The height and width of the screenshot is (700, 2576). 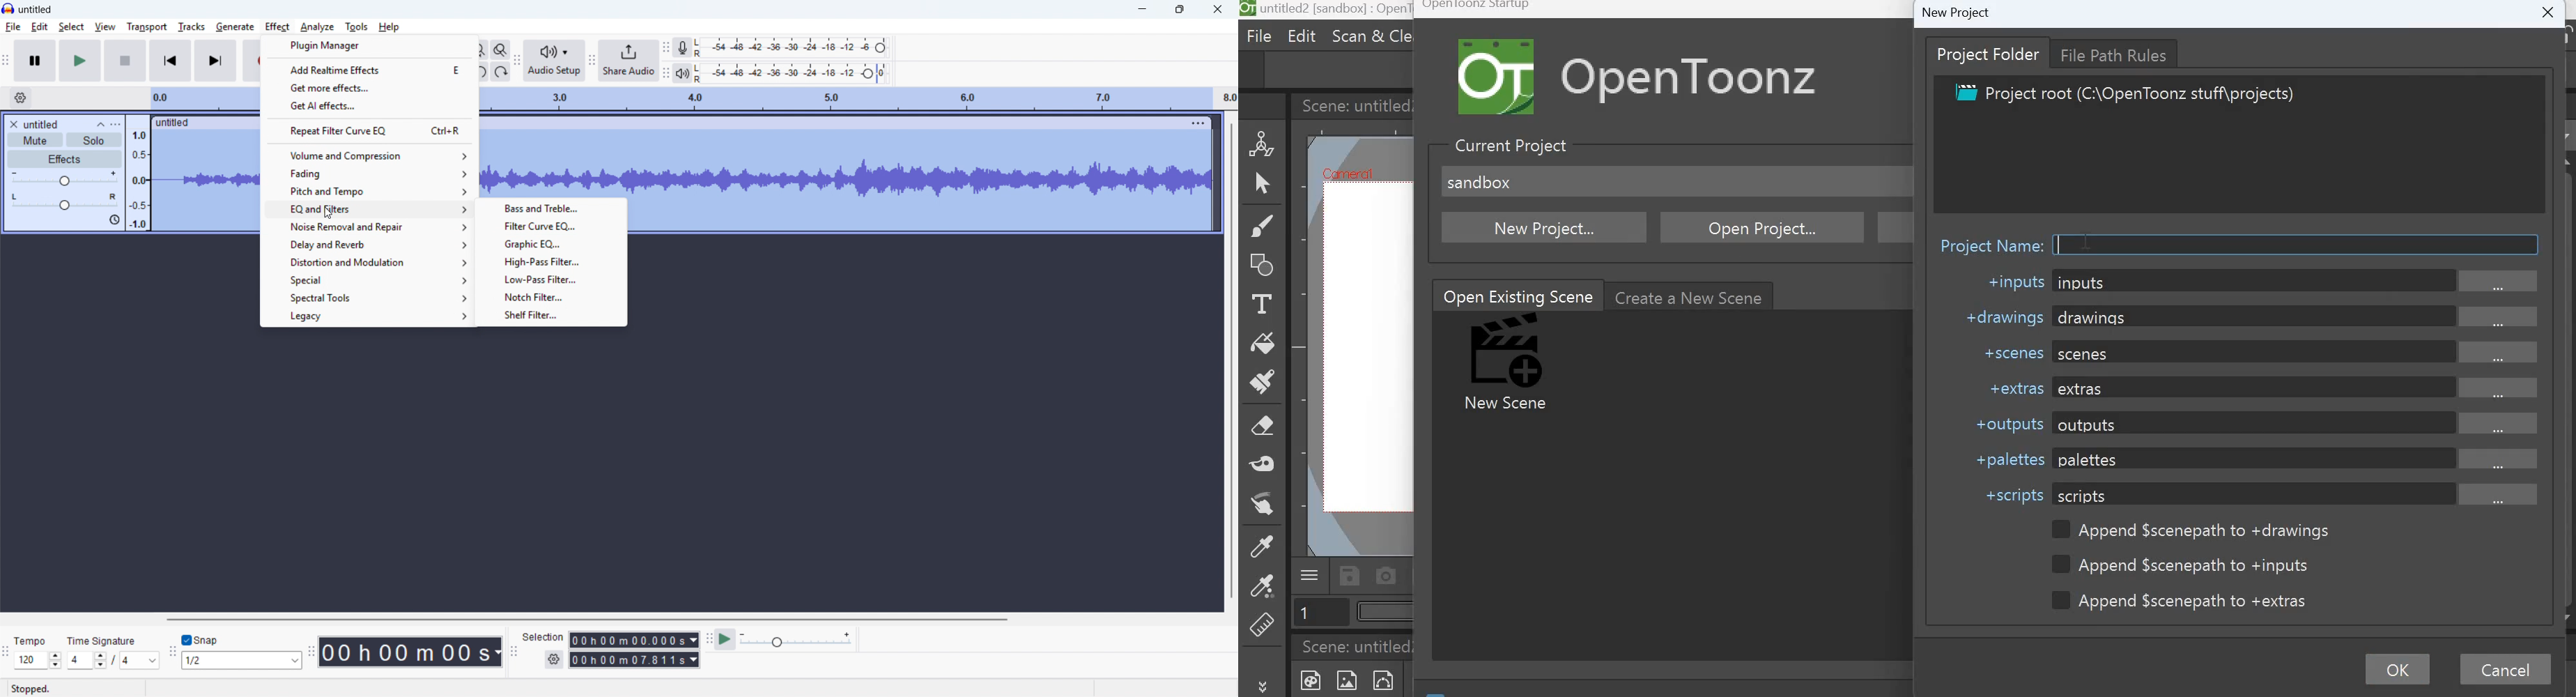 What do you see at coordinates (550, 260) in the screenshot?
I see `` at bounding box center [550, 260].